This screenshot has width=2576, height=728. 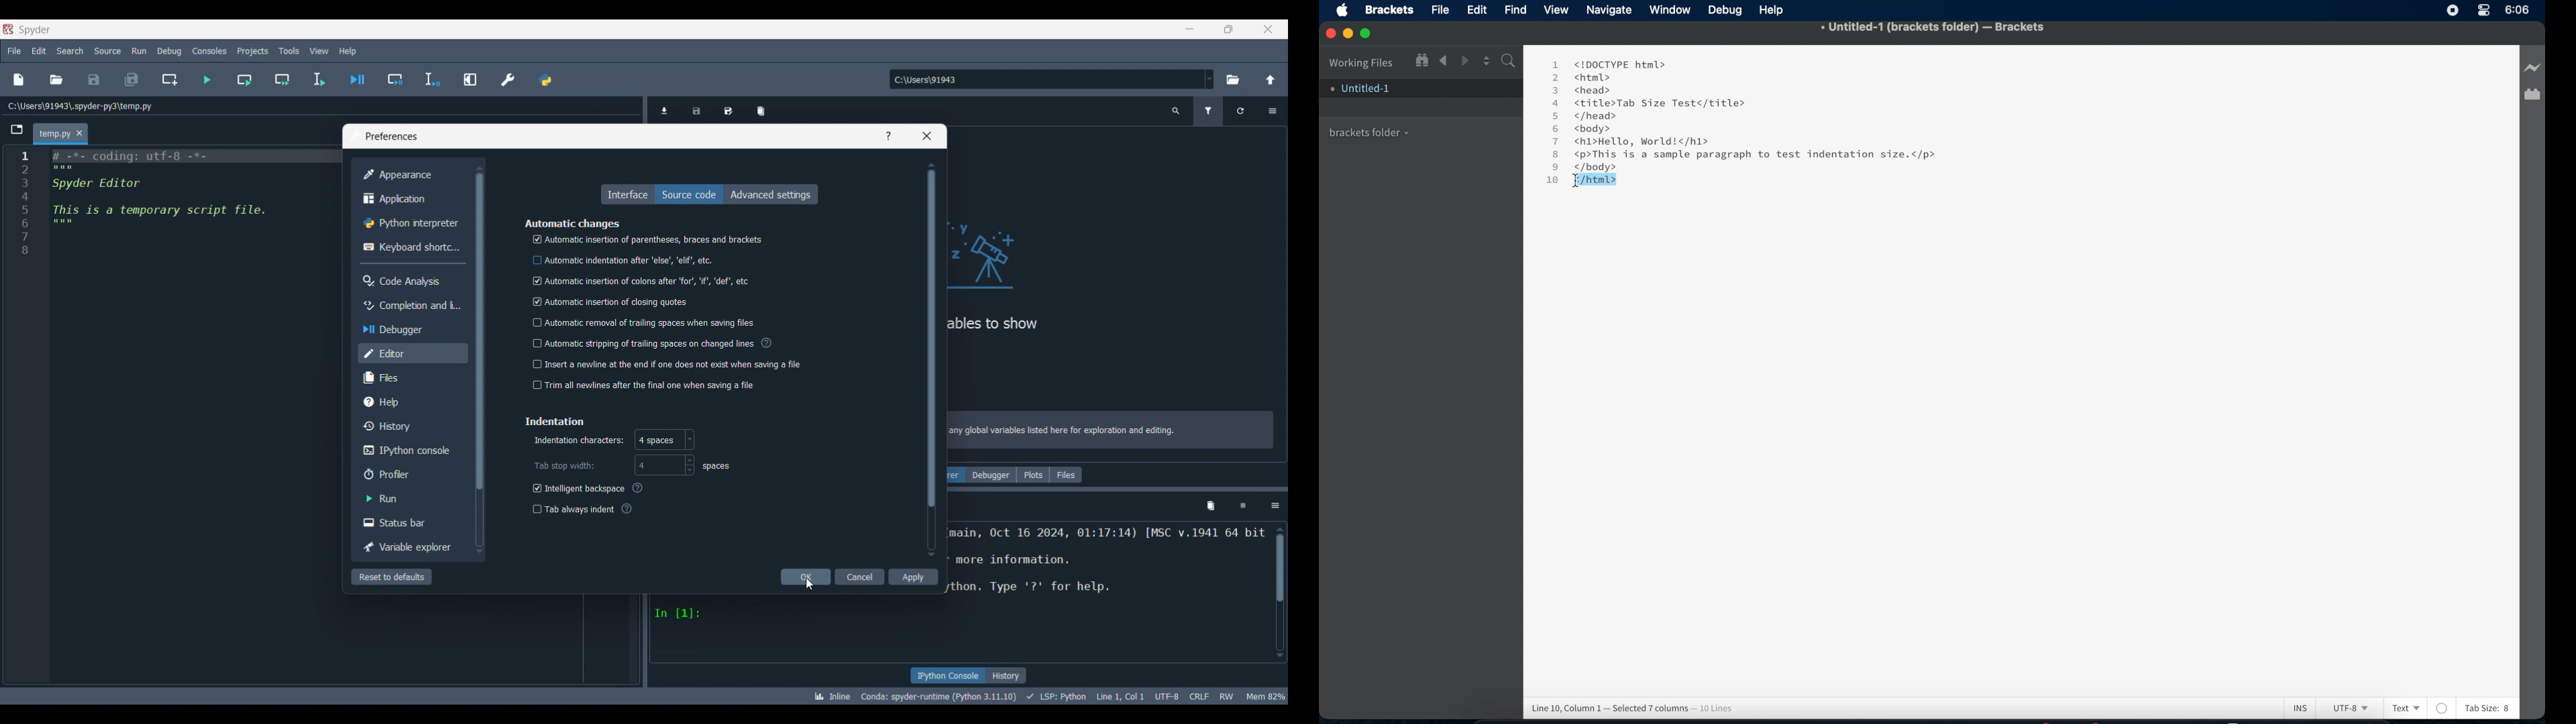 What do you see at coordinates (170, 51) in the screenshot?
I see `Debug menu` at bounding box center [170, 51].